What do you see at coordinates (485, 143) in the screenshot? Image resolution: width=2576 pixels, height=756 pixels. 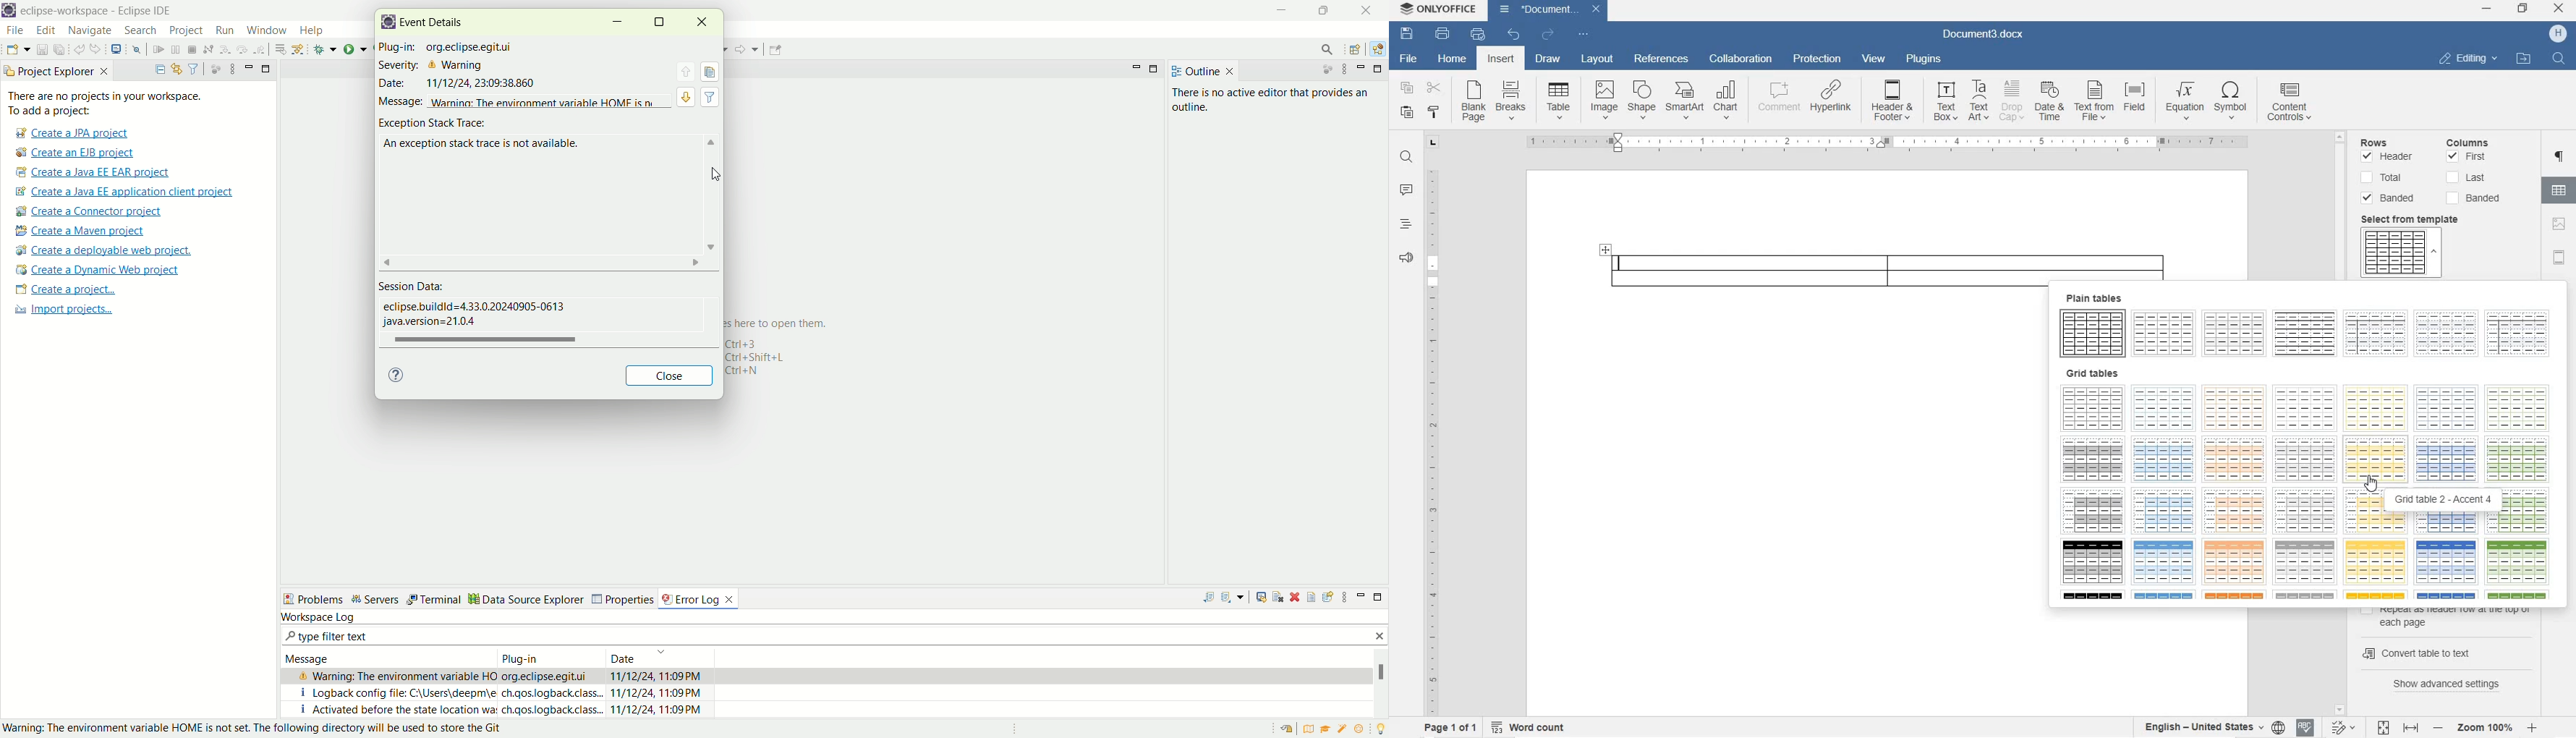 I see `an exception stack trace is not available.` at bounding box center [485, 143].